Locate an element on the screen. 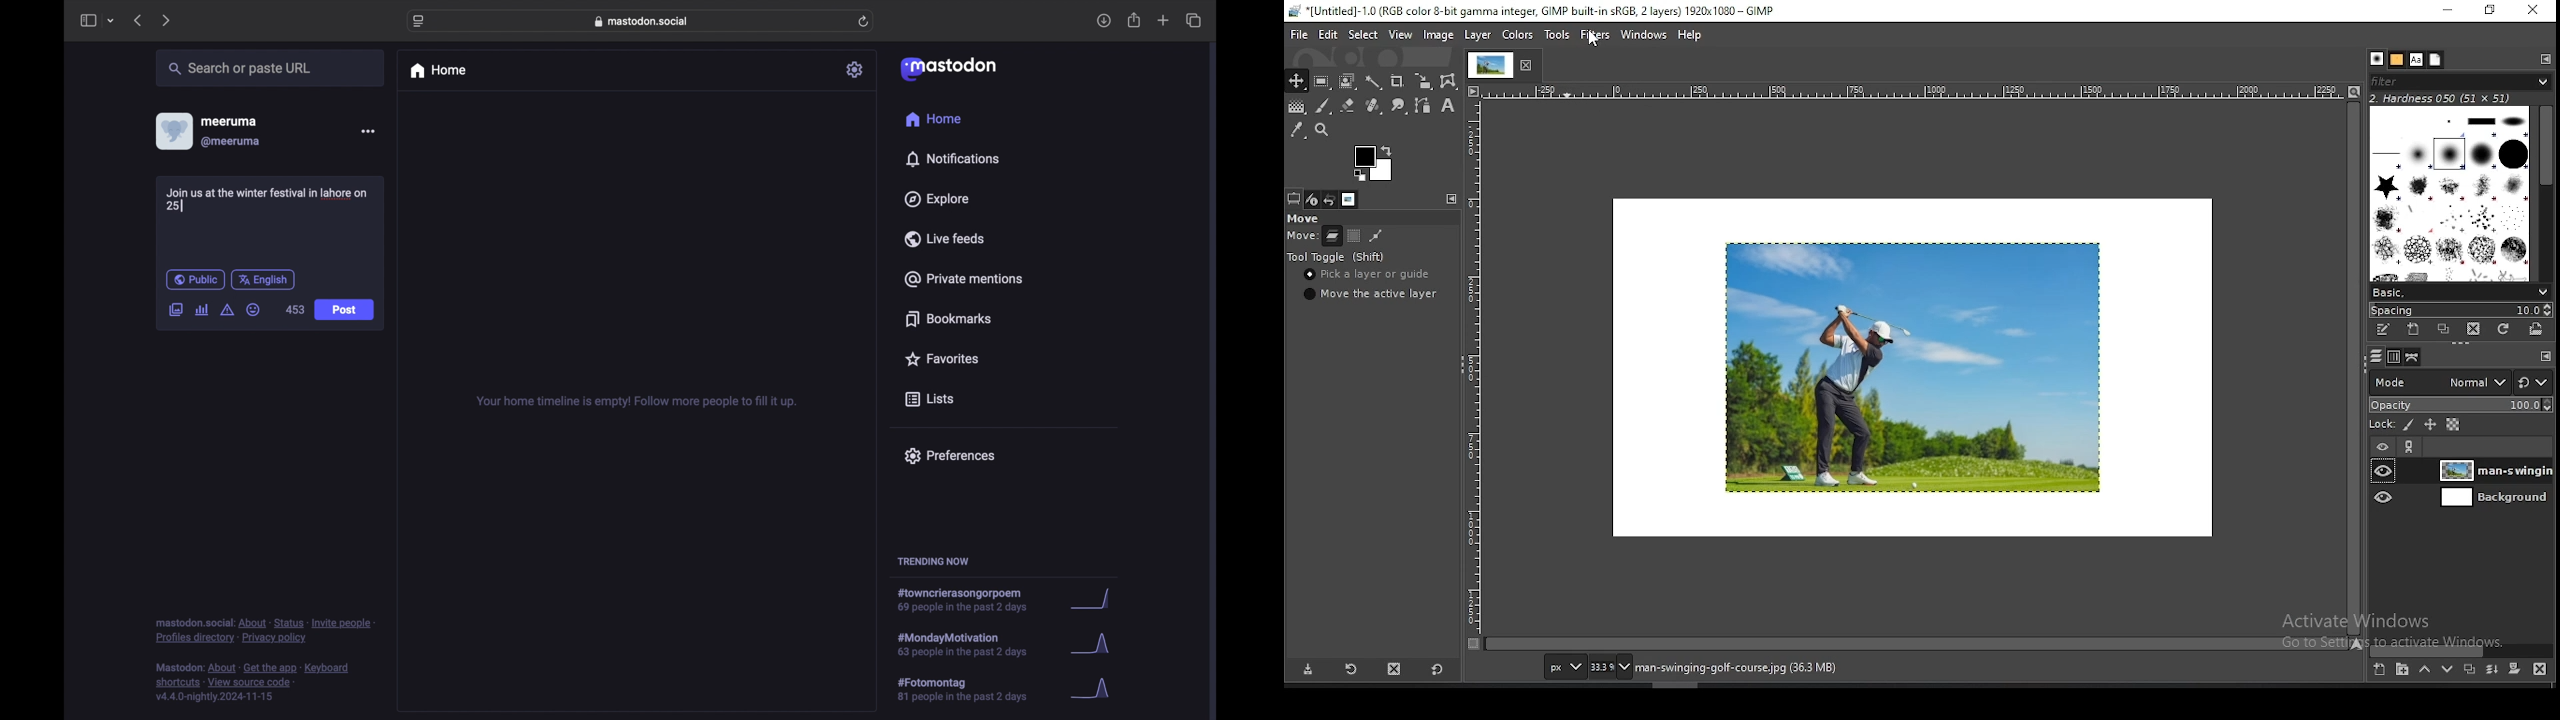 The image size is (2576, 728). website settings is located at coordinates (420, 21).